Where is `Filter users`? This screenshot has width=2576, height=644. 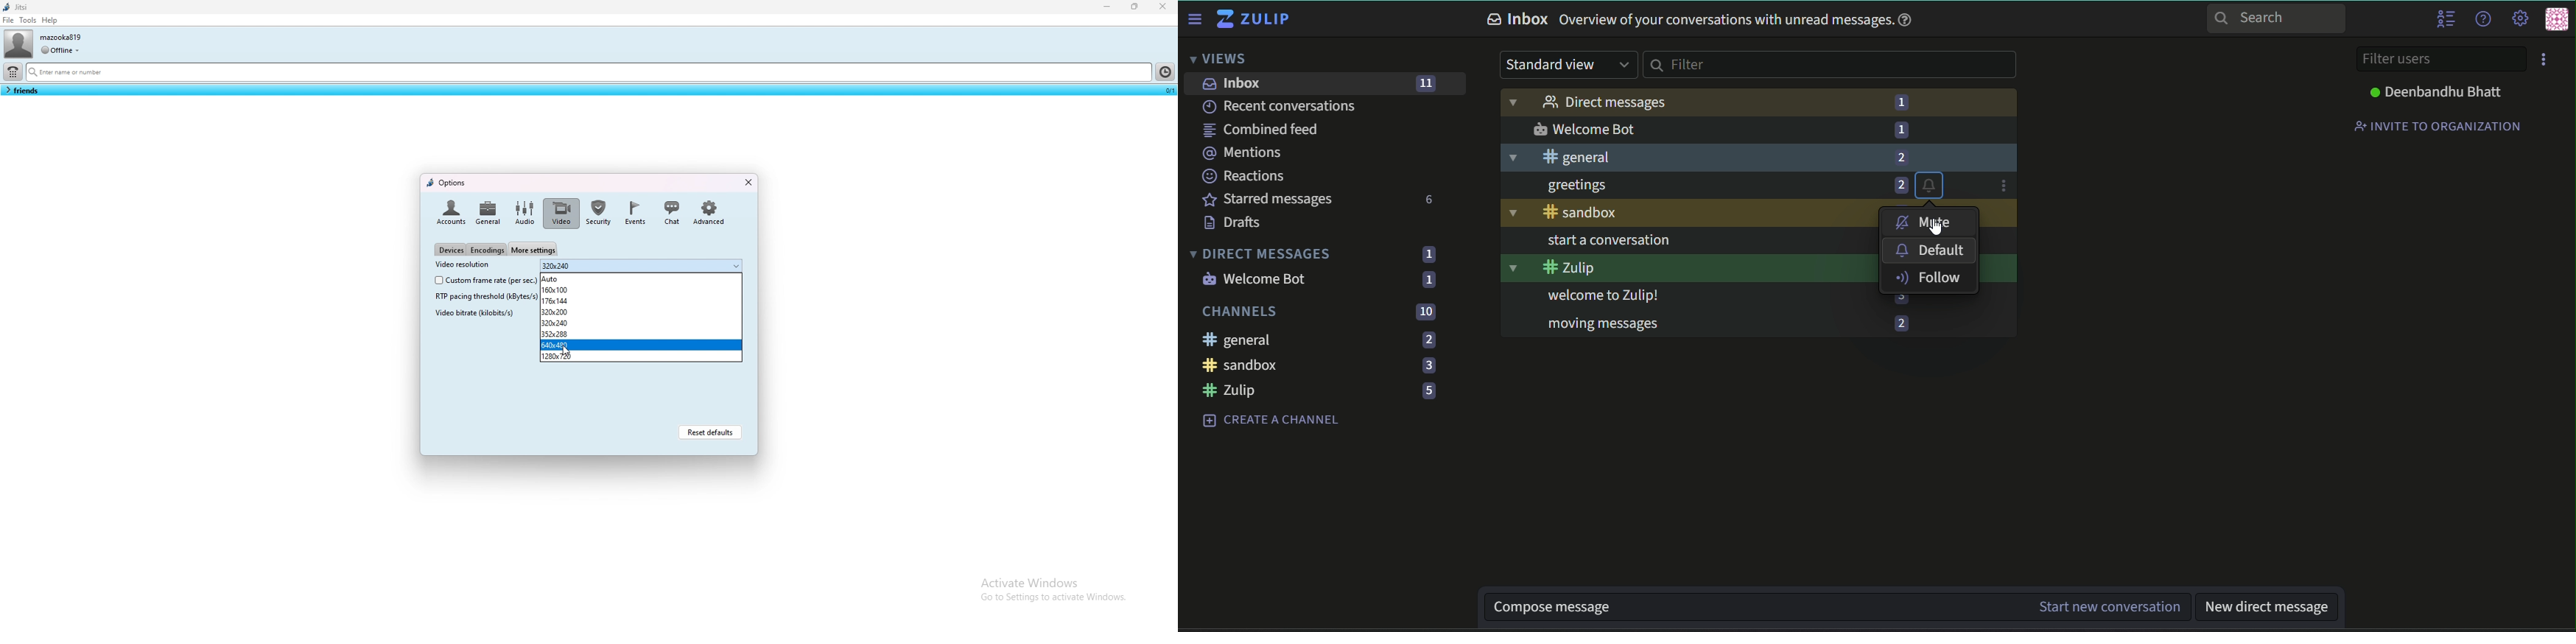
Filter users is located at coordinates (2441, 59).